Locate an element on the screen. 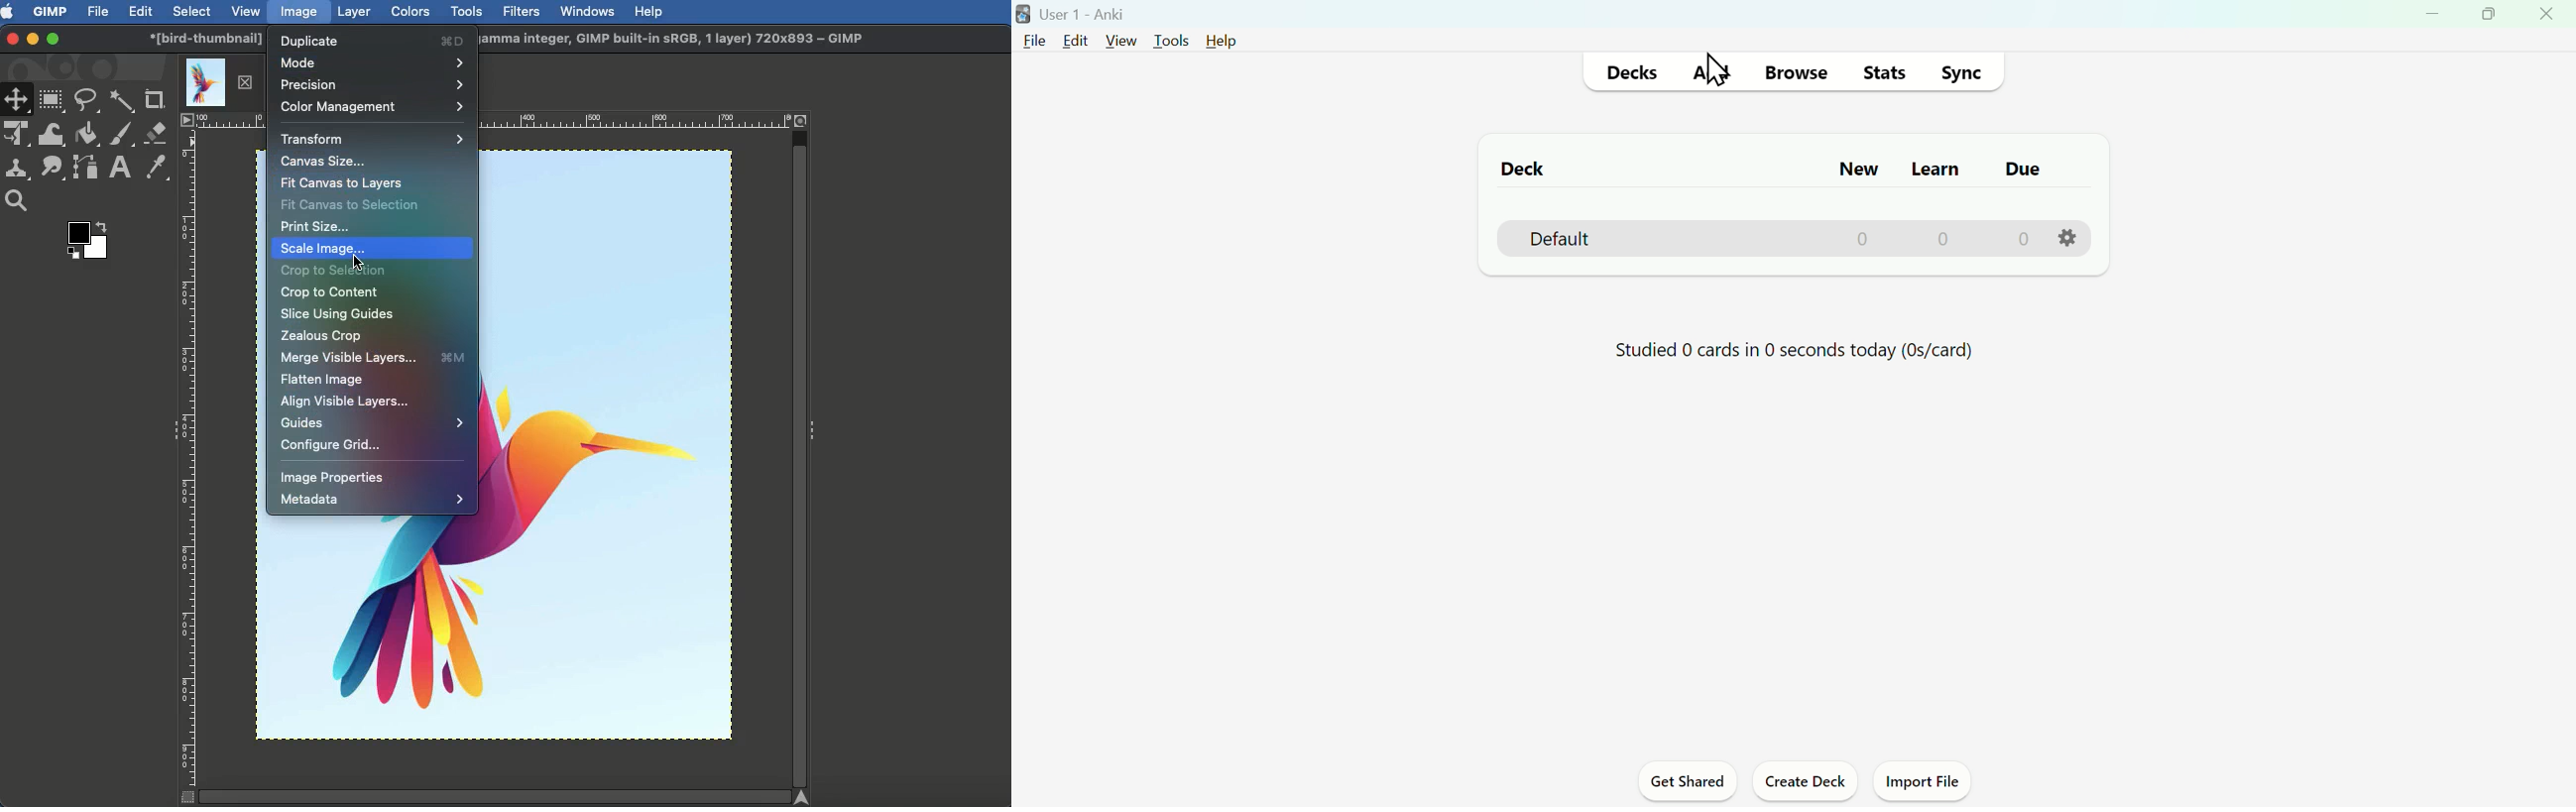 The width and height of the screenshot is (2576, 812). Smudge tool is located at coordinates (54, 170).